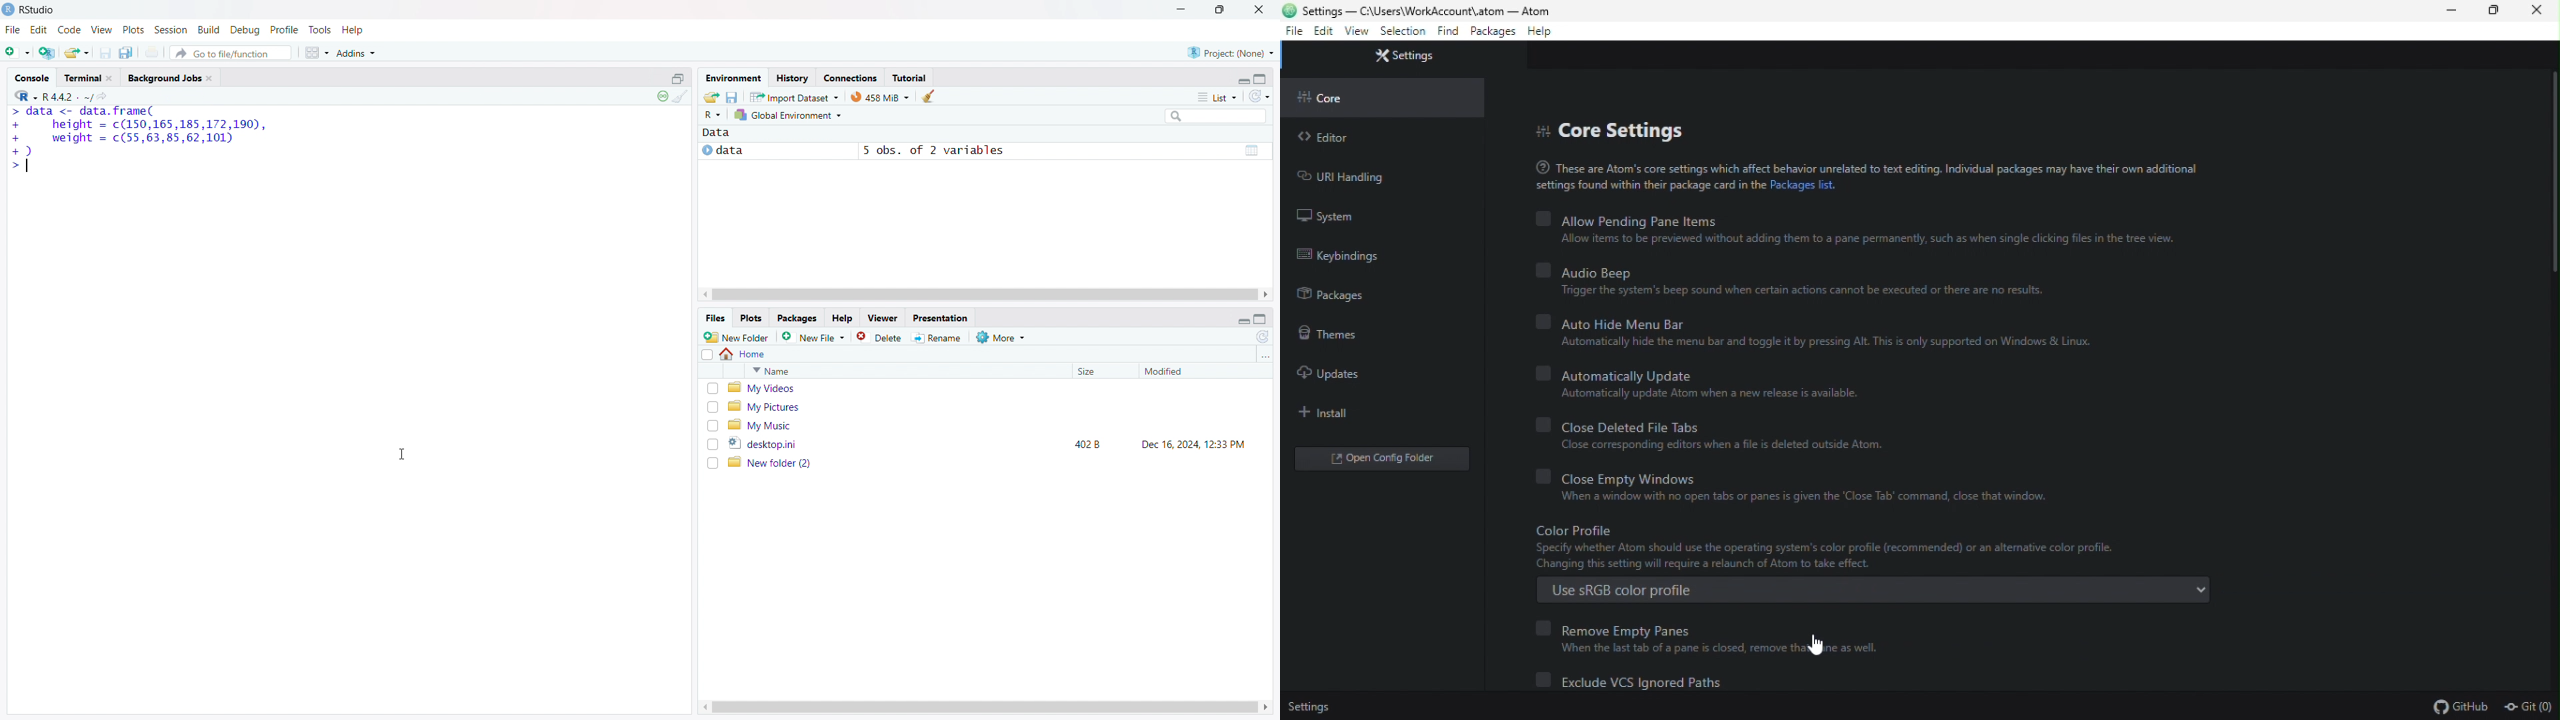 The height and width of the screenshot is (728, 2576). Describe the element at coordinates (881, 337) in the screenshot. I see `delete` at that location.